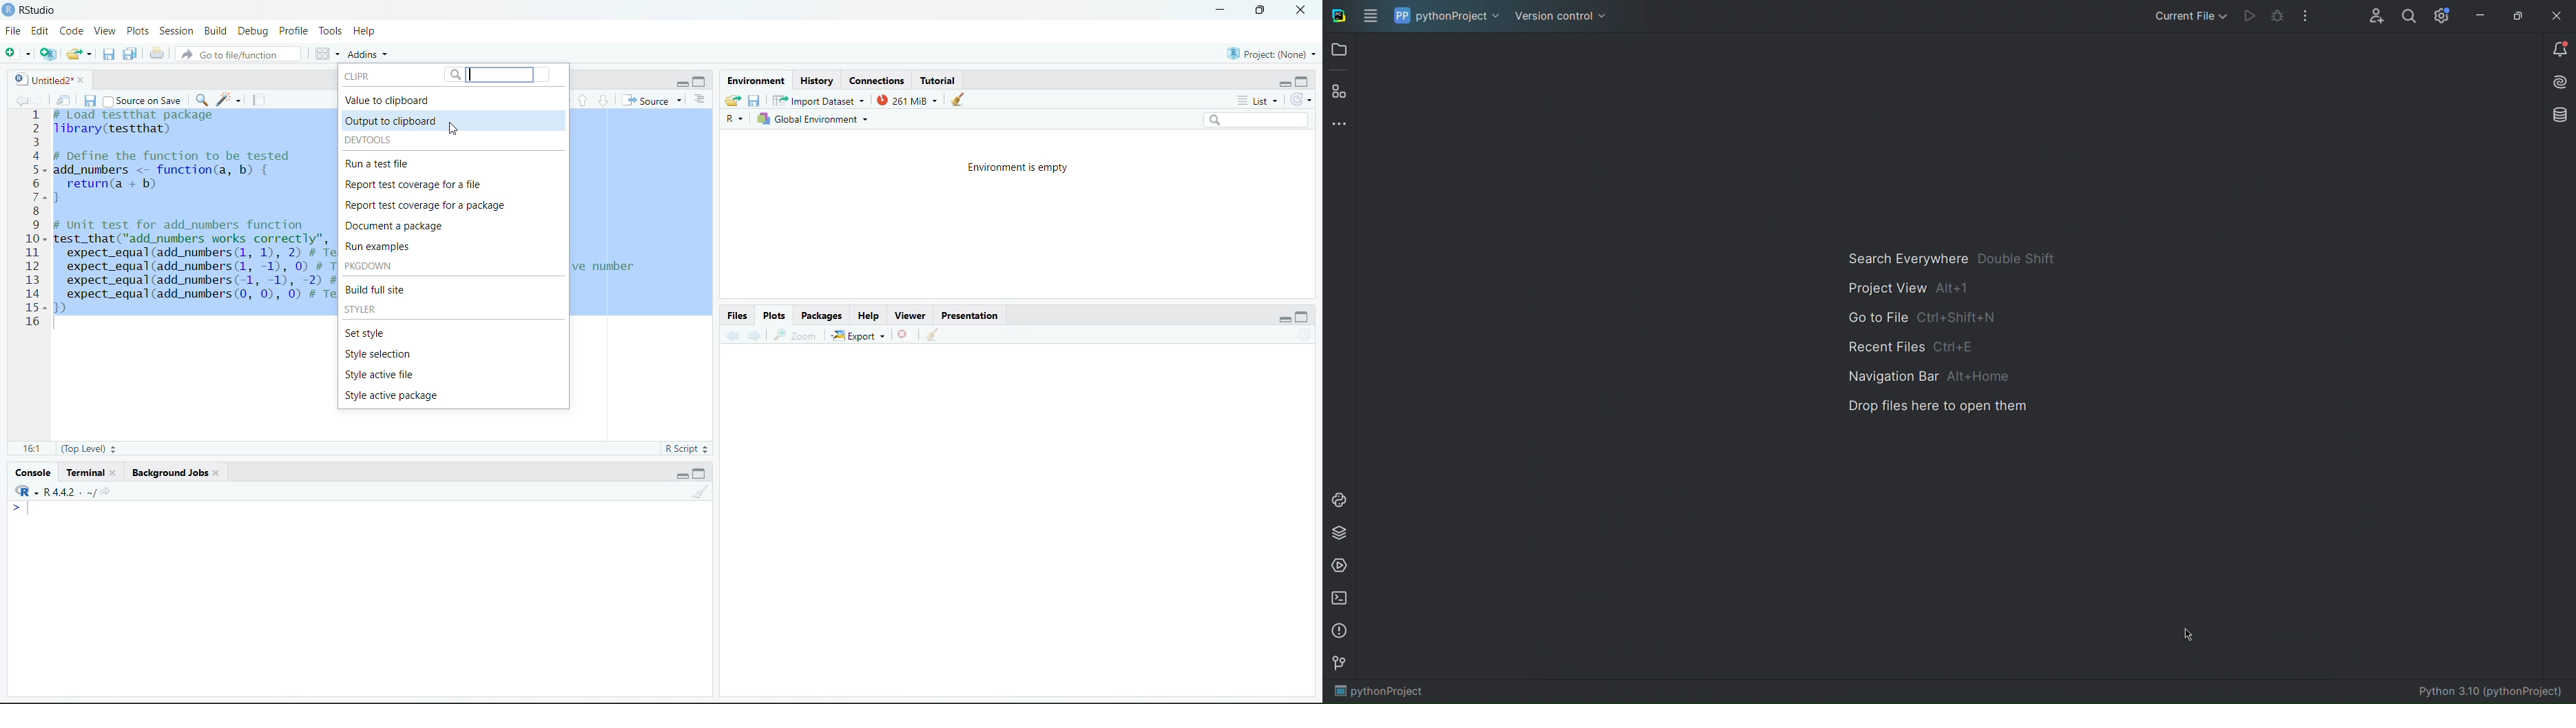  Describe the element at coordinates (1299, 100) in the screenshot. I see `Refresh` at that location.